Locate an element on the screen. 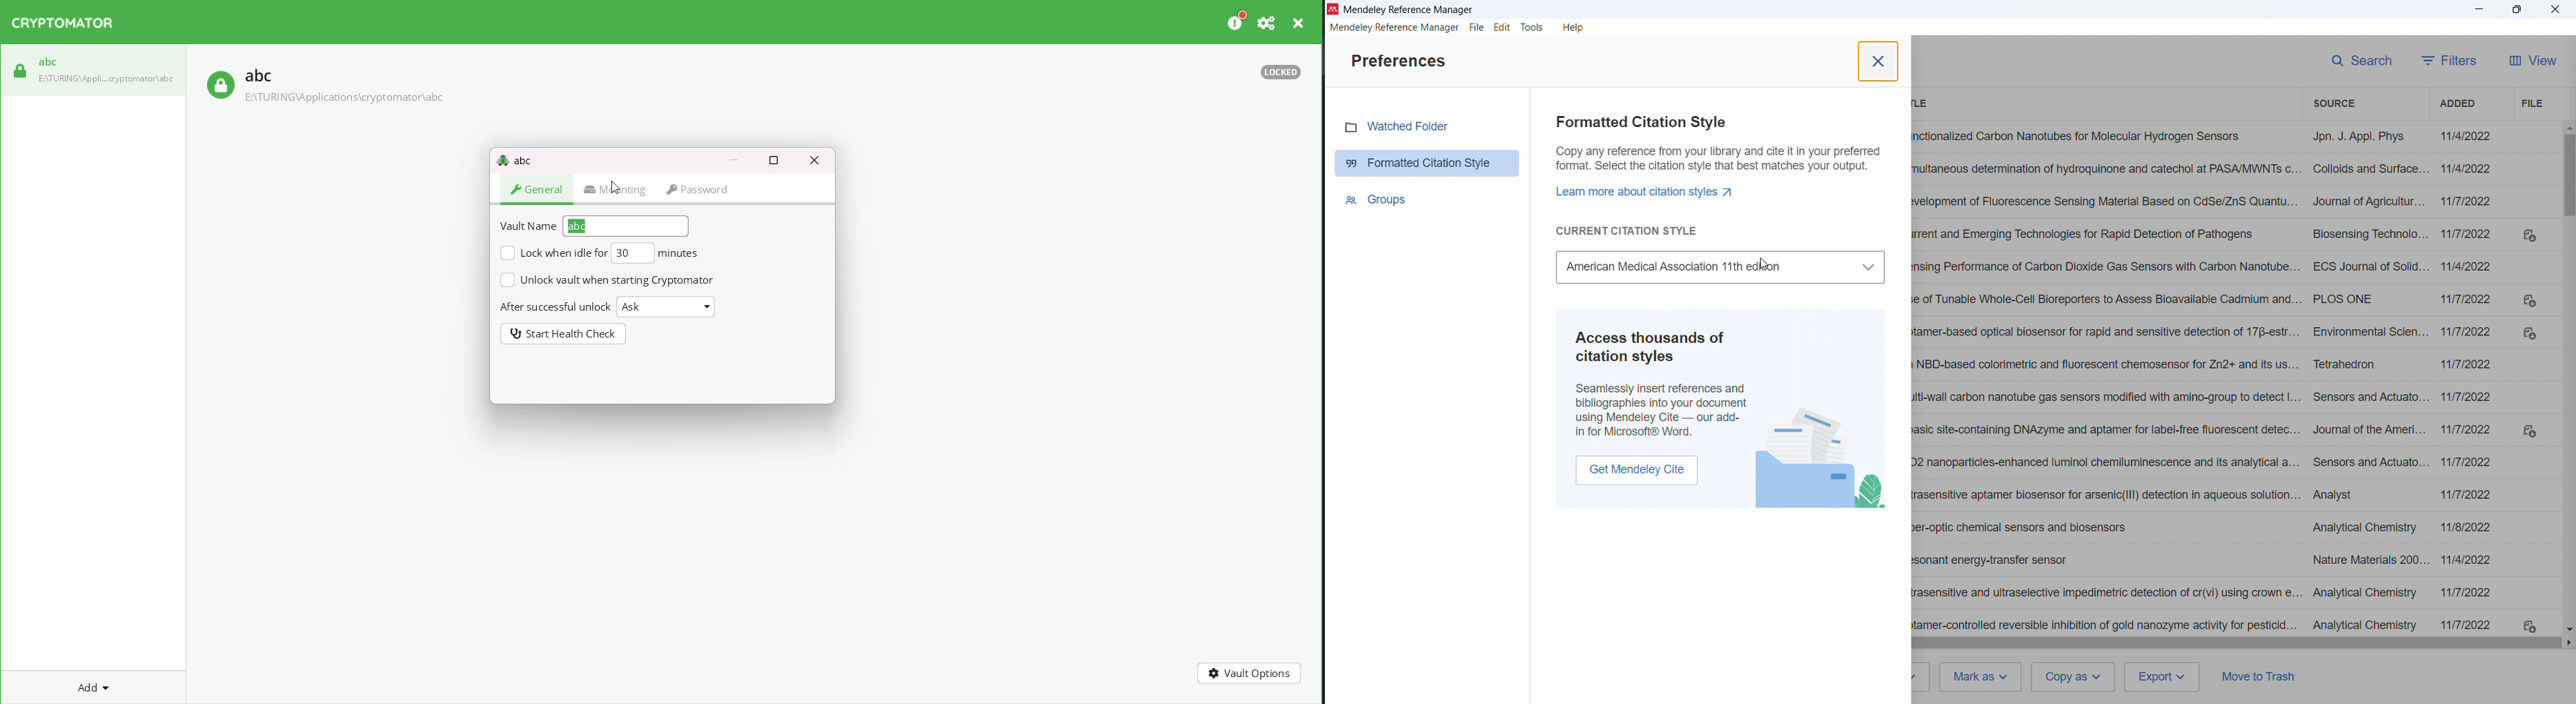 The image size is (2576, 728). Move to trash  is located at coordinates (2263, 676).